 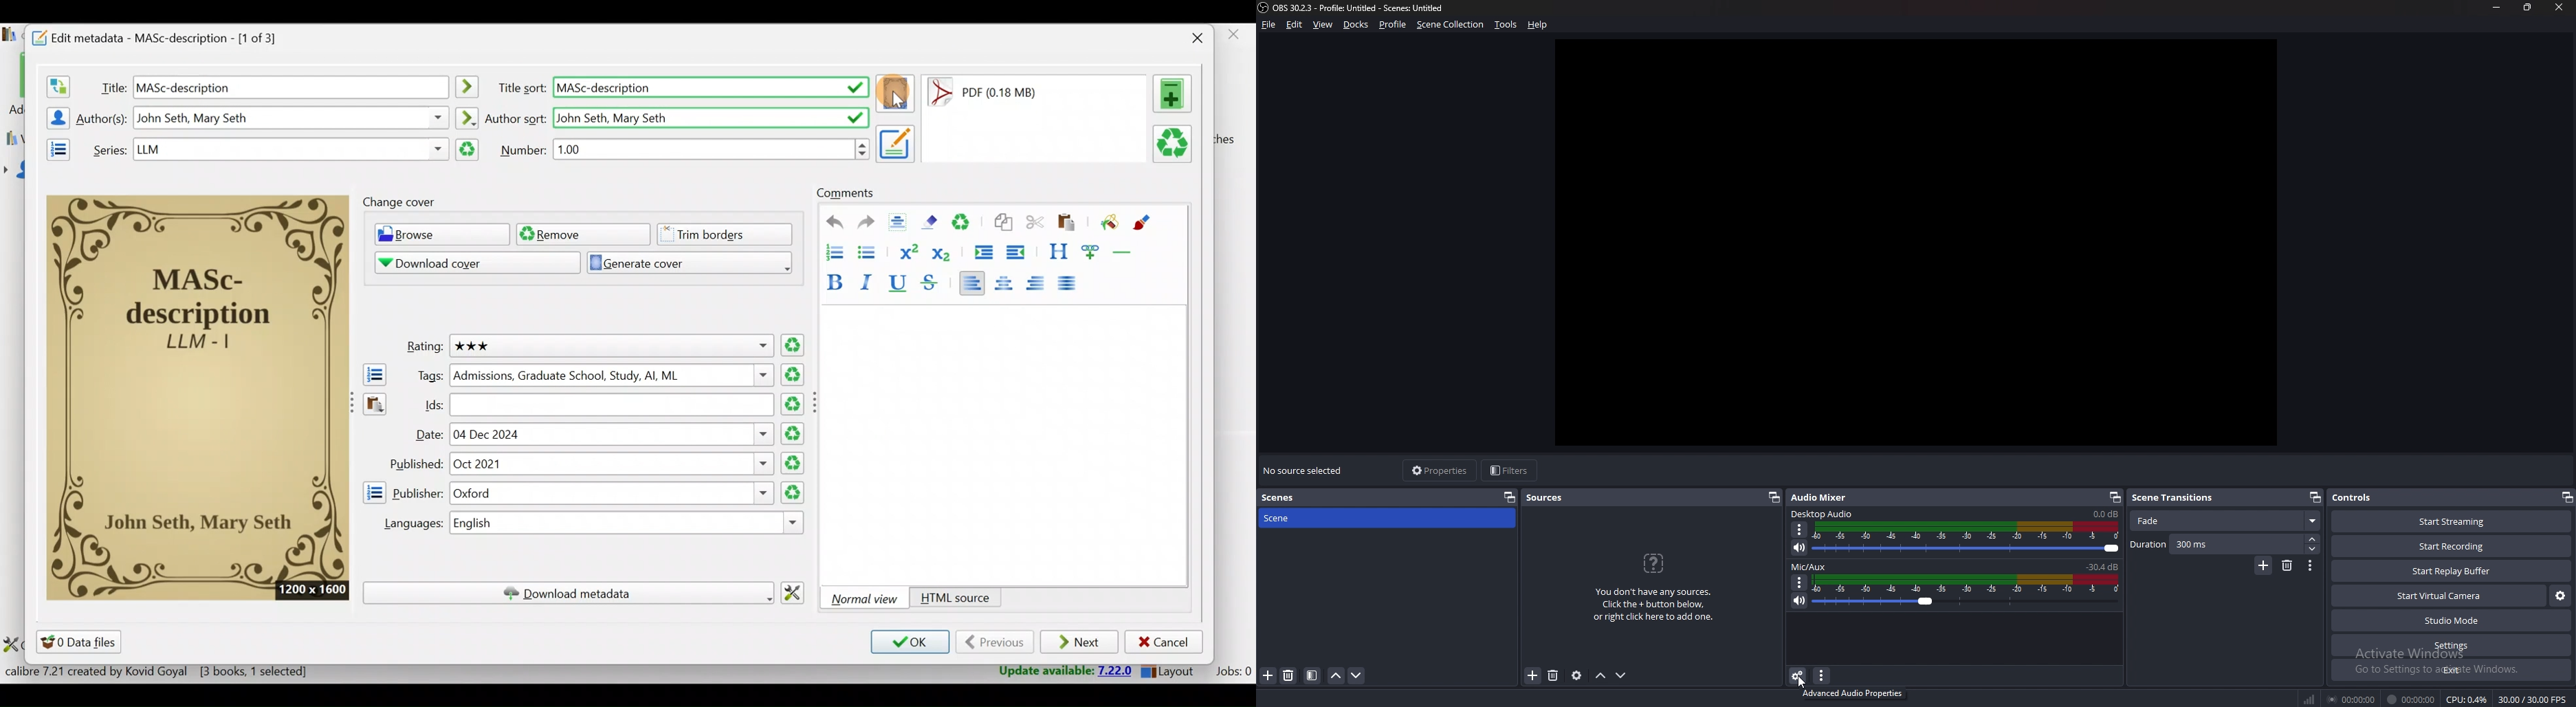 I want to click on , so click(x=611, y=464).